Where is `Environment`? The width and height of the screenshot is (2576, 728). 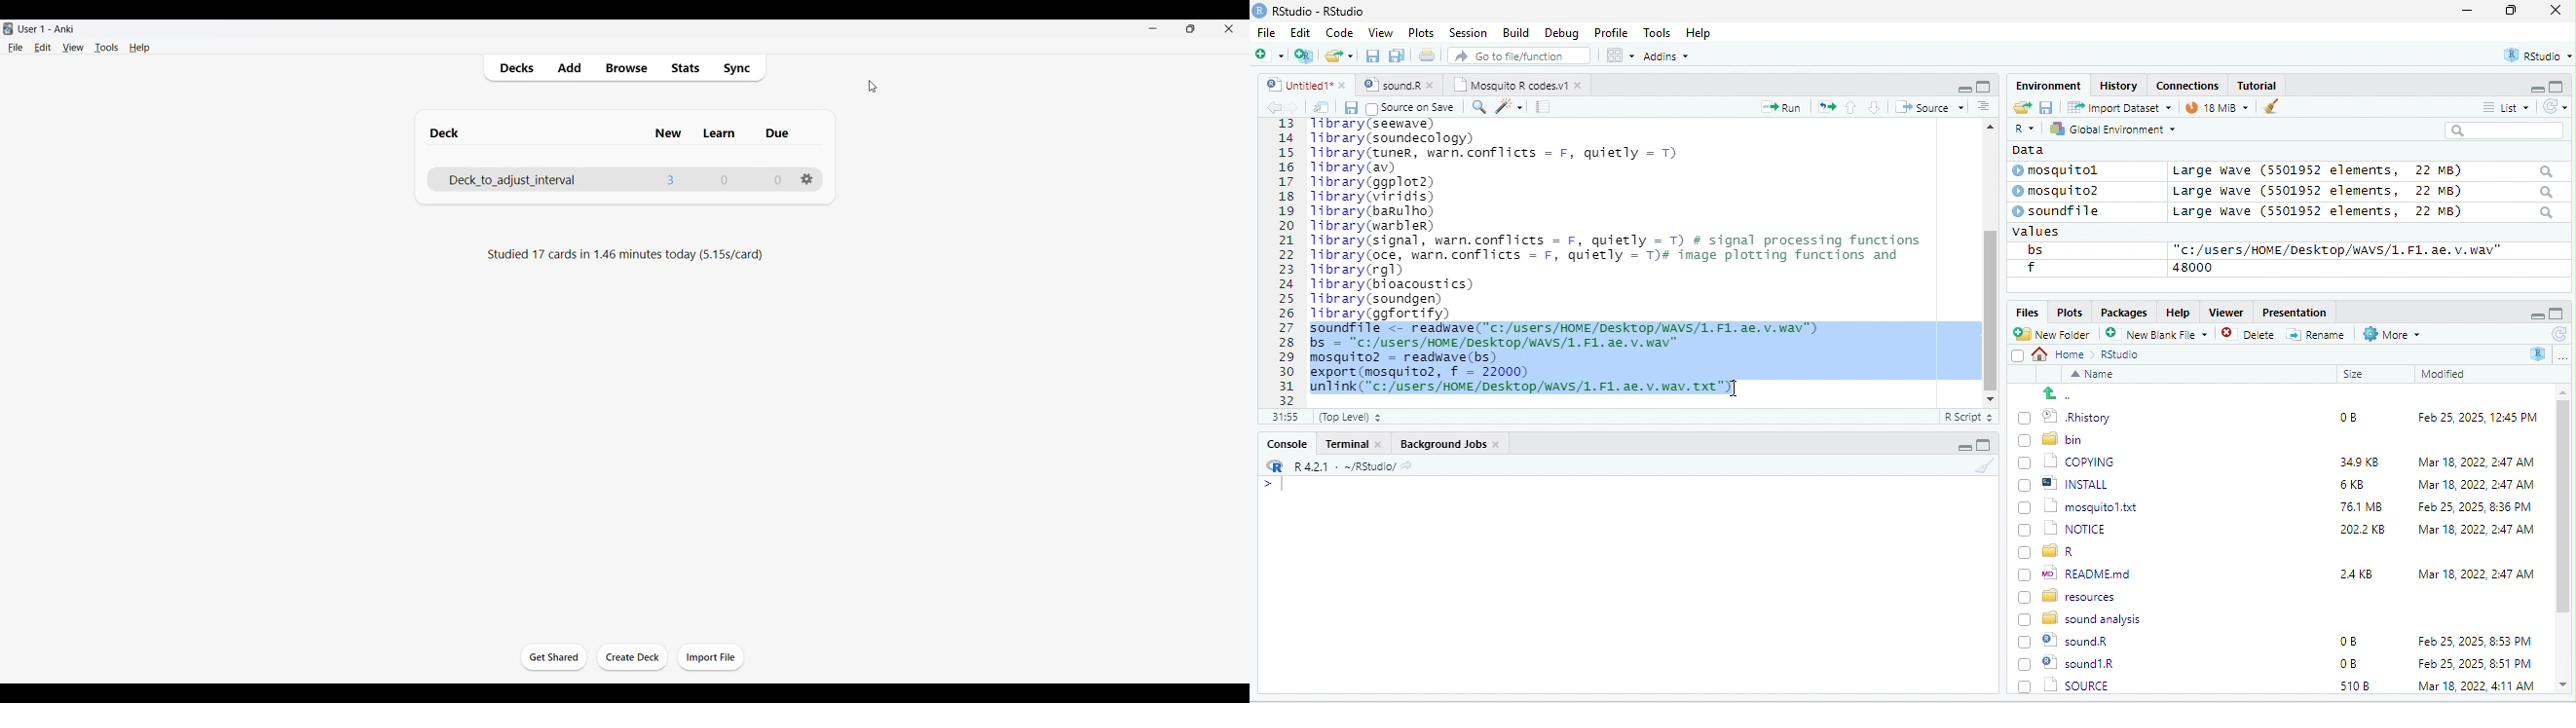 Environment is located at coordinates (2048, 85).